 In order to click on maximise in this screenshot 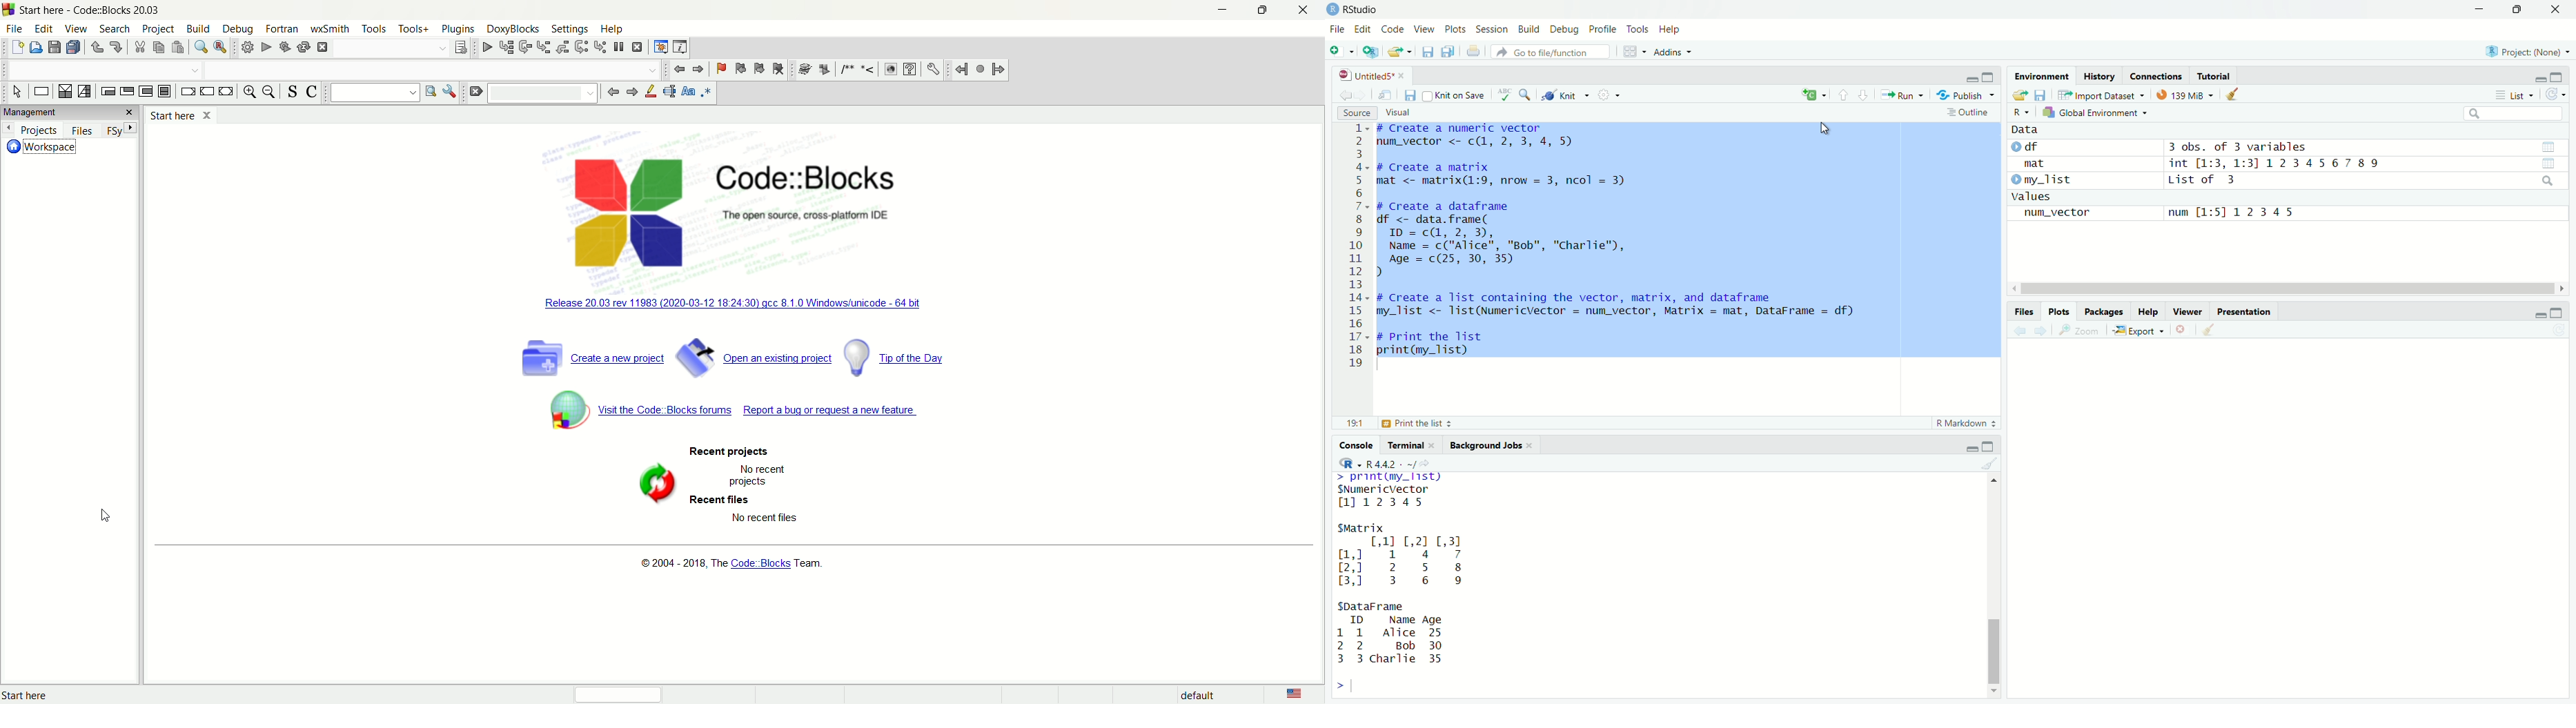, I will do `click(2561, 310)`.